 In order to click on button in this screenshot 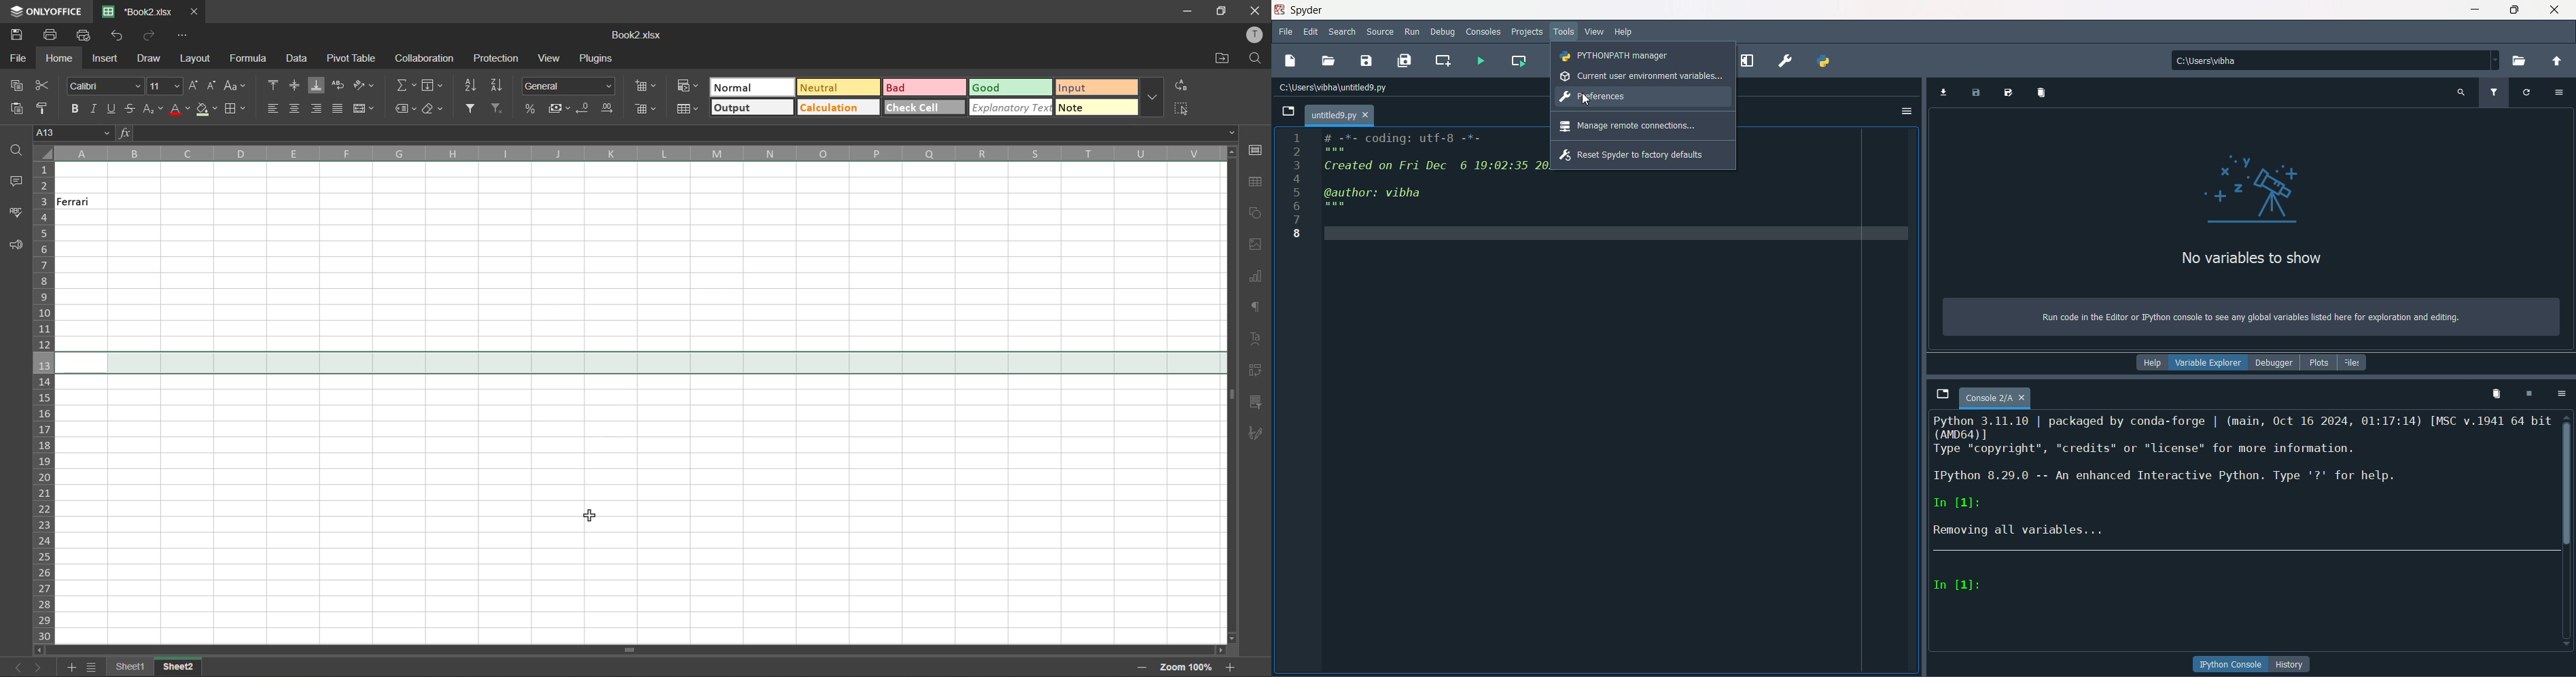, I will do `click(2231, 665)`.